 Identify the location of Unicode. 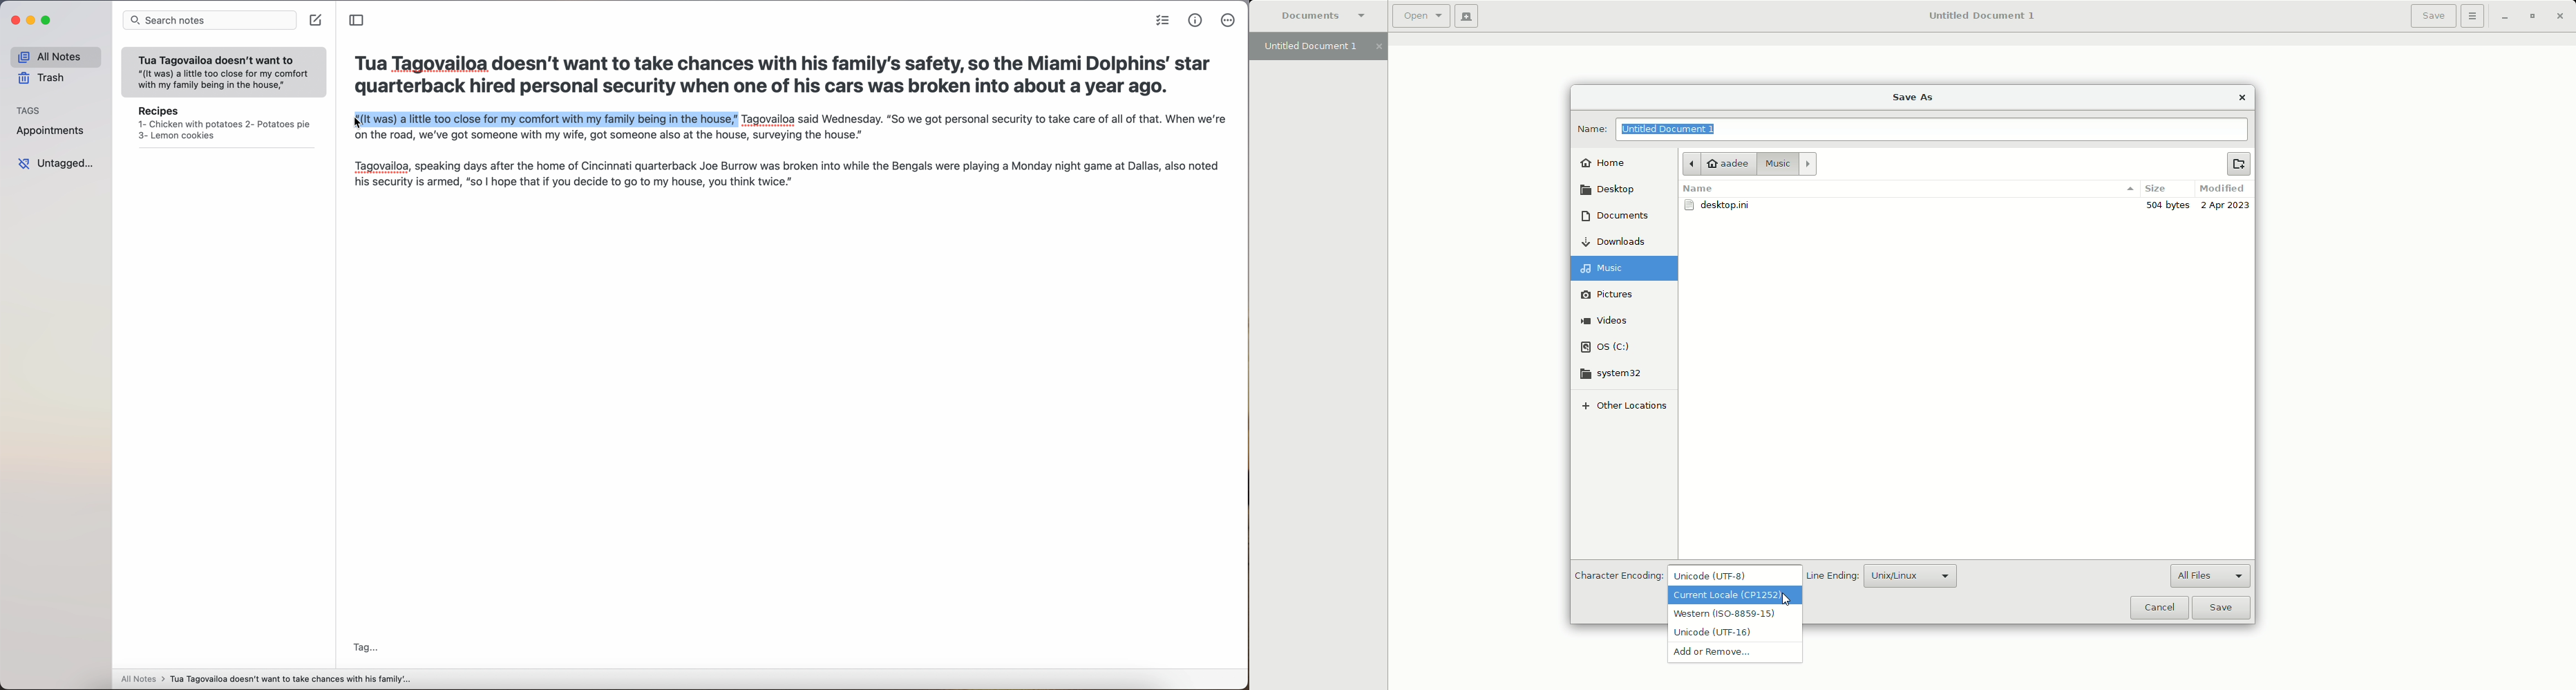
(1734, 576).